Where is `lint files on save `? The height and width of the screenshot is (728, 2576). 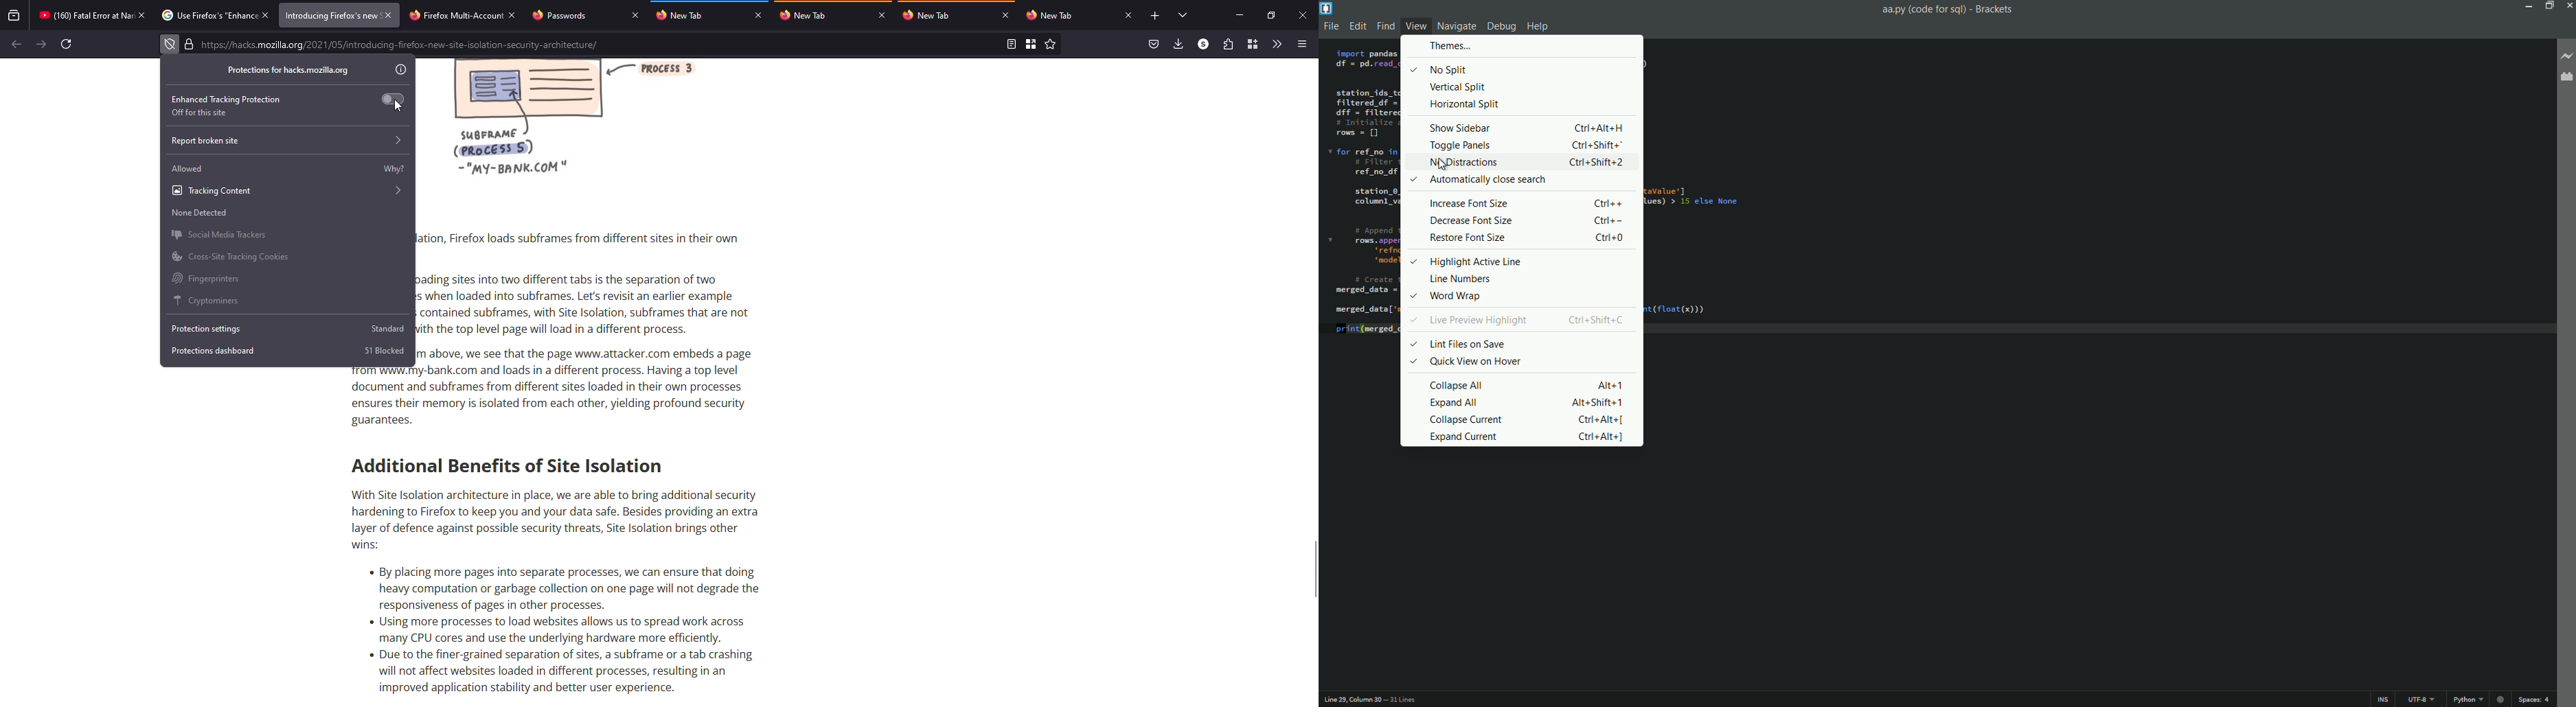
lint files on save  is located at coordinates (1522, 342).